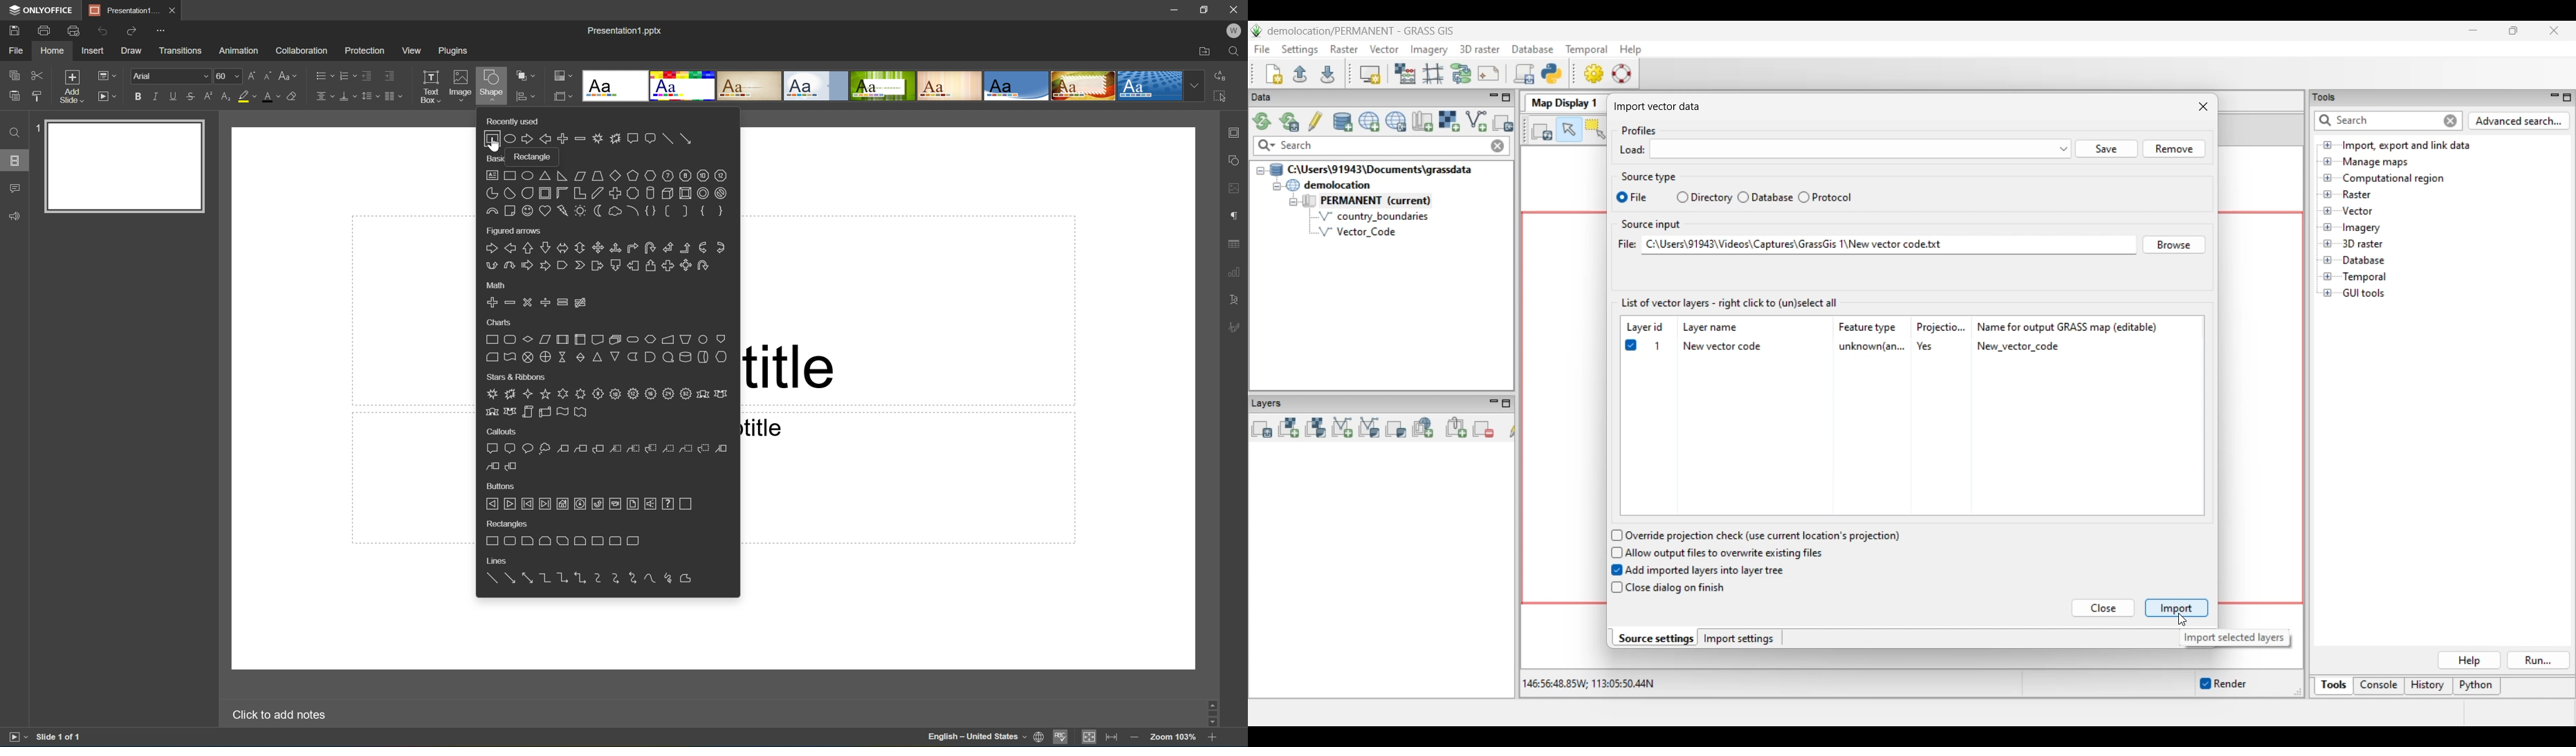 The image size is (2576, 756). What do you see at coordinates (1235, 216) in the screenshot?
I see `paragraph settings` at bounding box center [1235, 216].